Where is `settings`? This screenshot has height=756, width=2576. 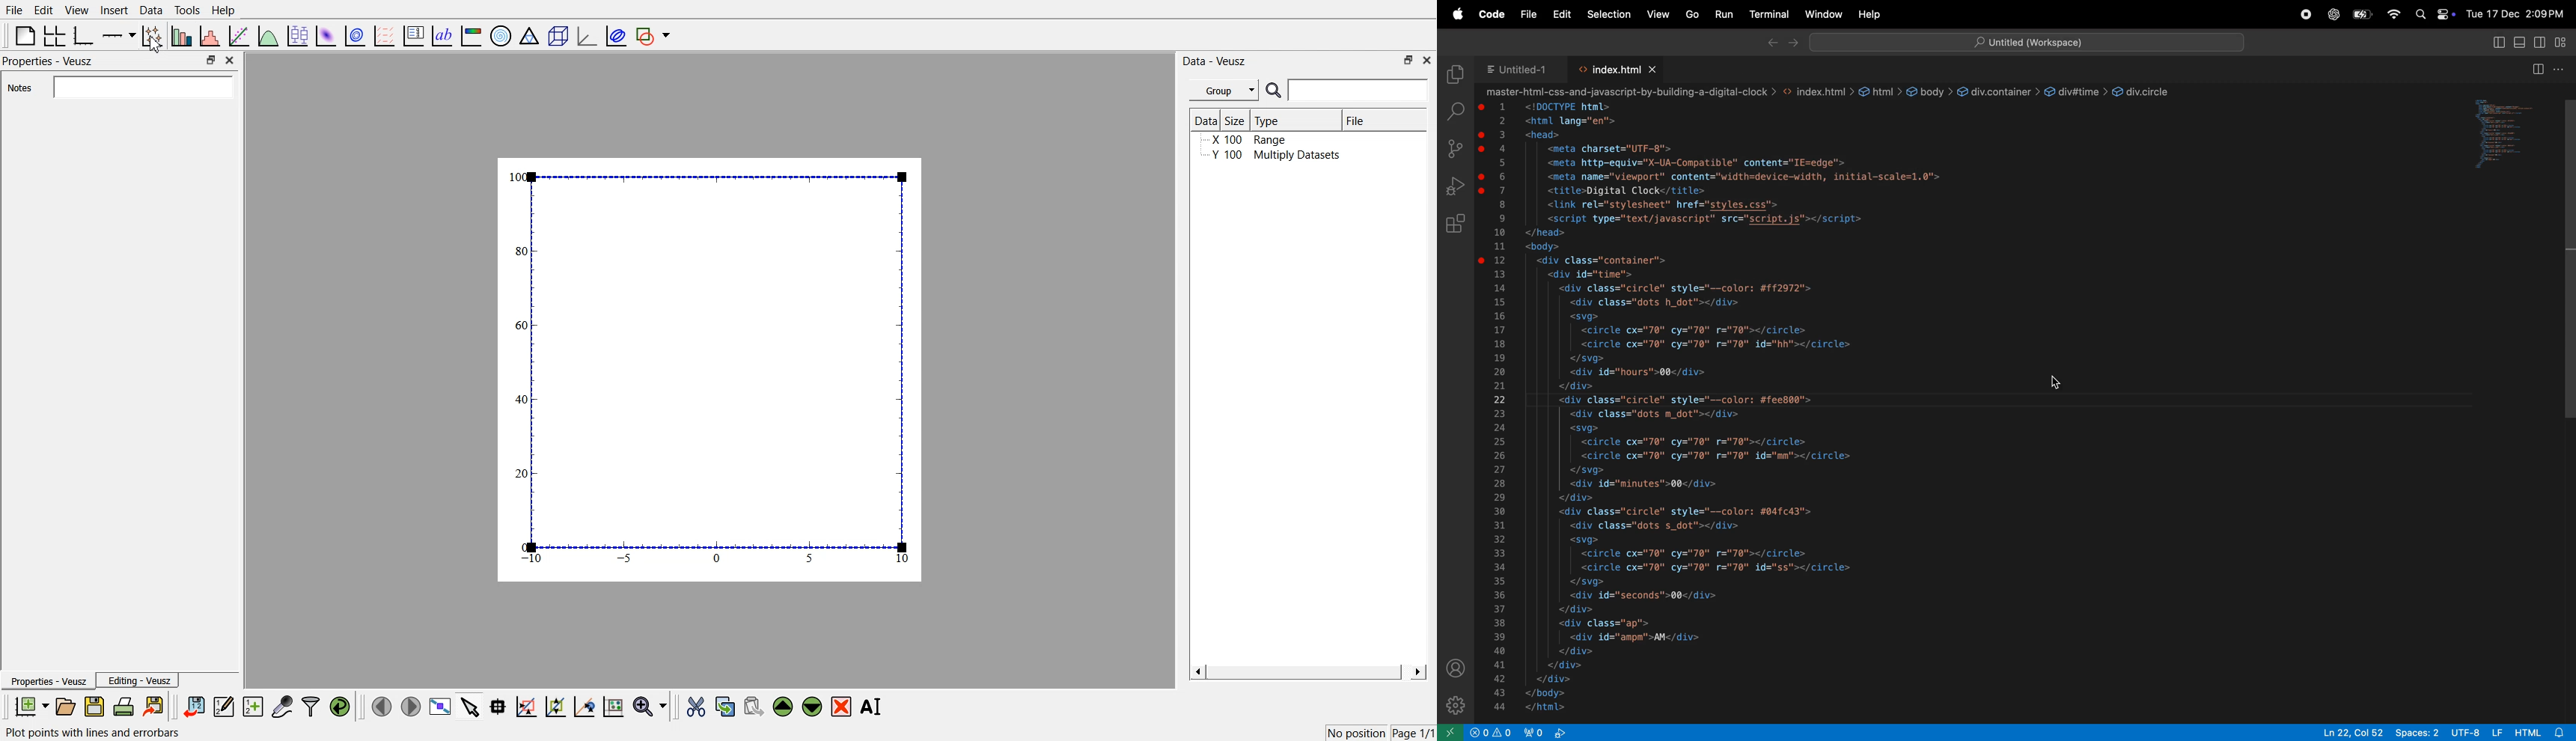 settings is located at coordinates (1453, 701).